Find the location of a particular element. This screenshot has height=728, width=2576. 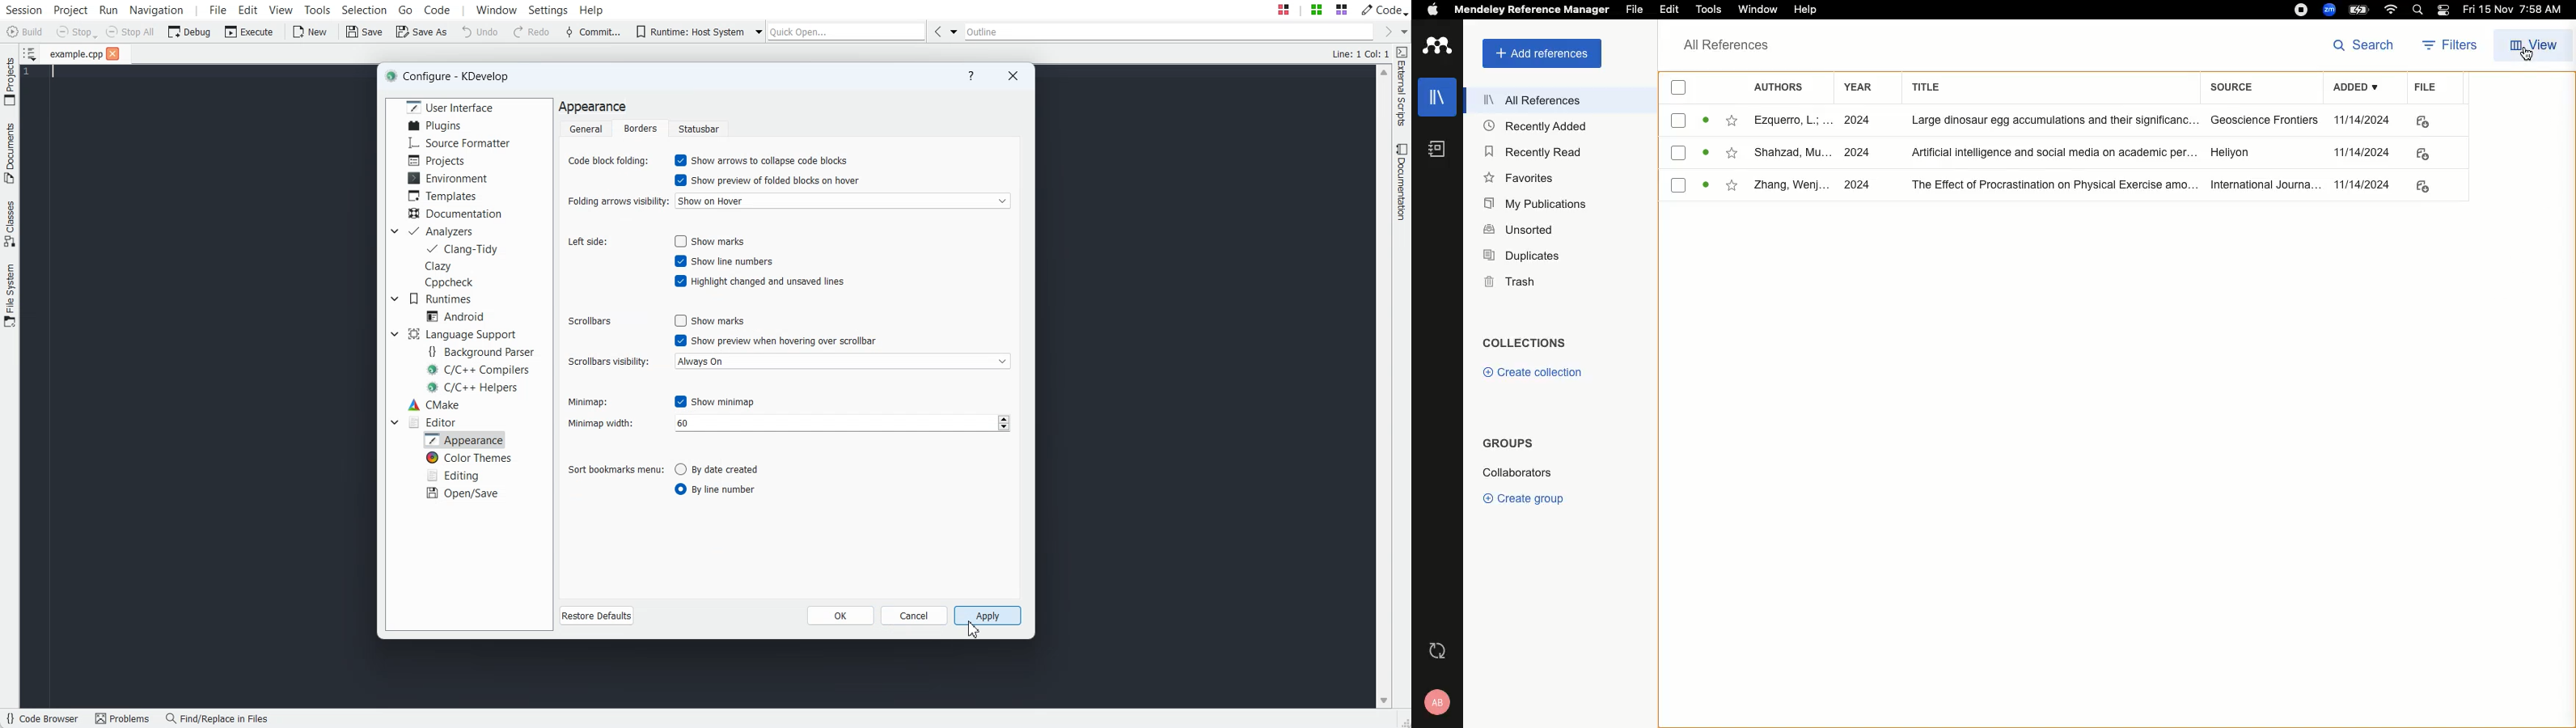

Clazy is located at coordinates (439, 266).